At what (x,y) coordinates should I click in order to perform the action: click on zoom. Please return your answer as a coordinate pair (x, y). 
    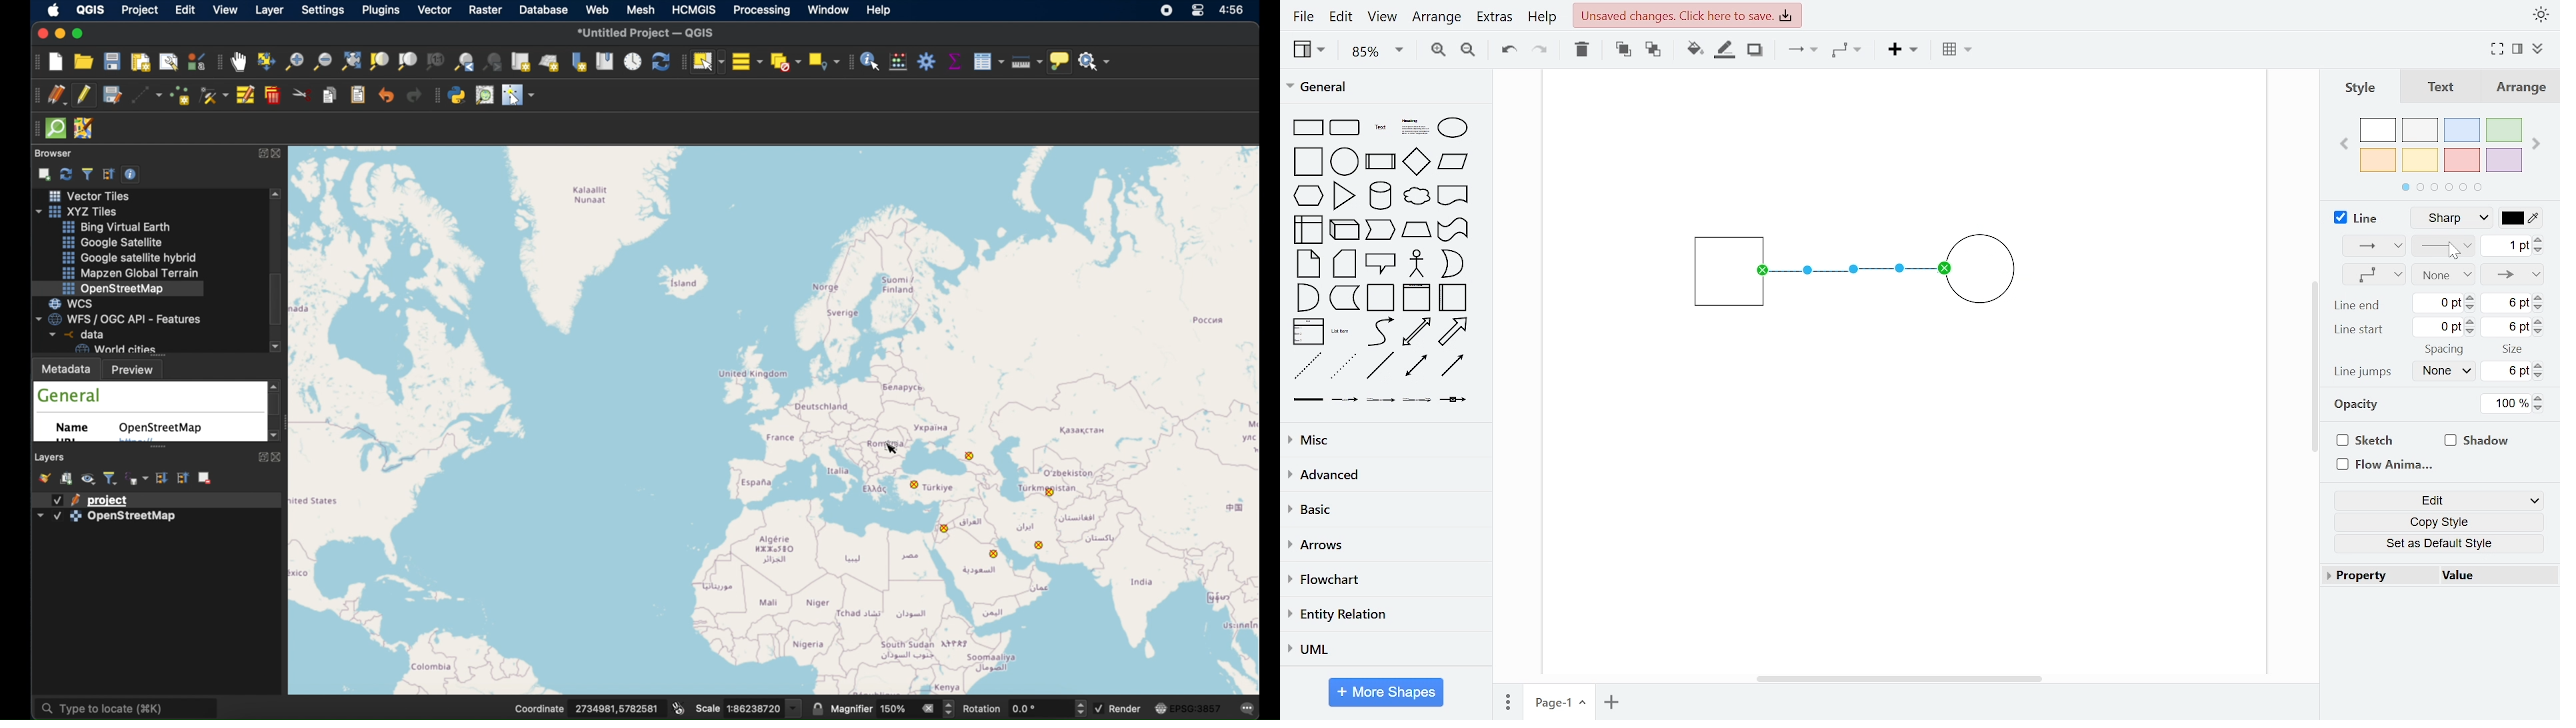
    Looking at the image, I should click on (1378, 50).